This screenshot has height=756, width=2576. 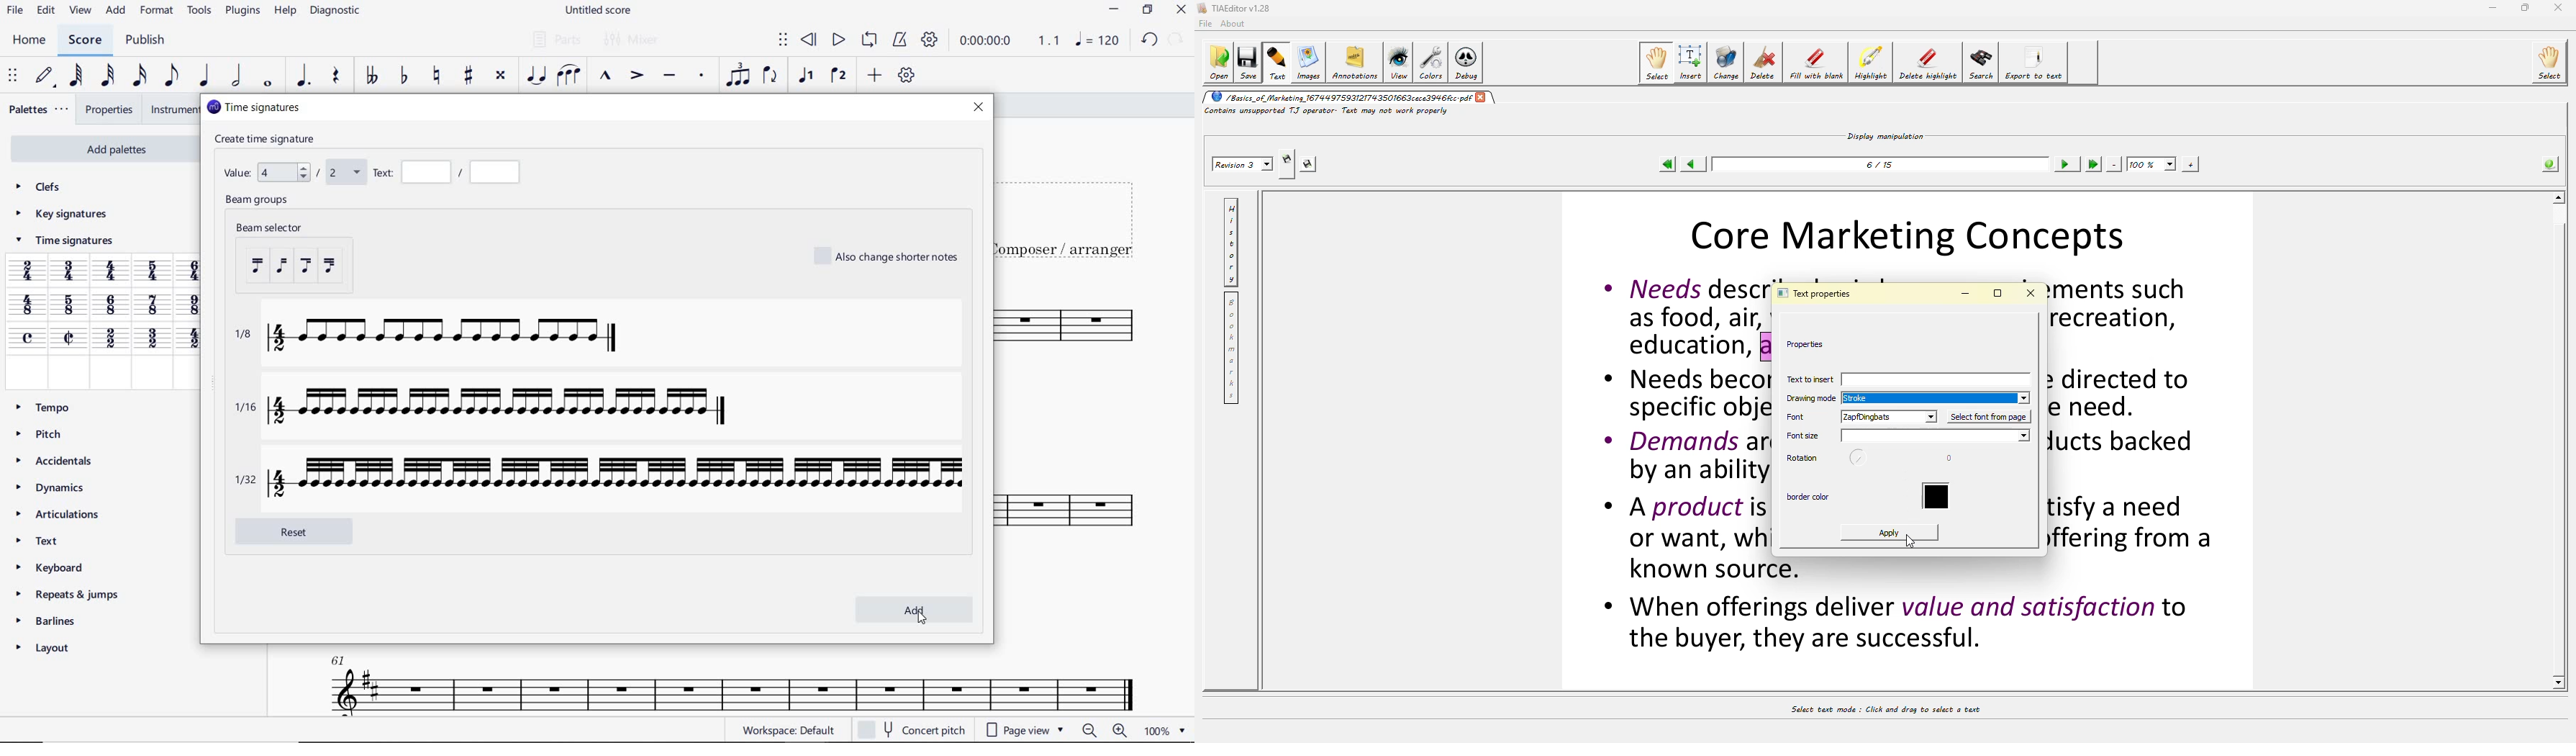 What do you see at coordinates (900, 41) in the screenshot?
I see `METRONOME` at bounding box center [900, 41].